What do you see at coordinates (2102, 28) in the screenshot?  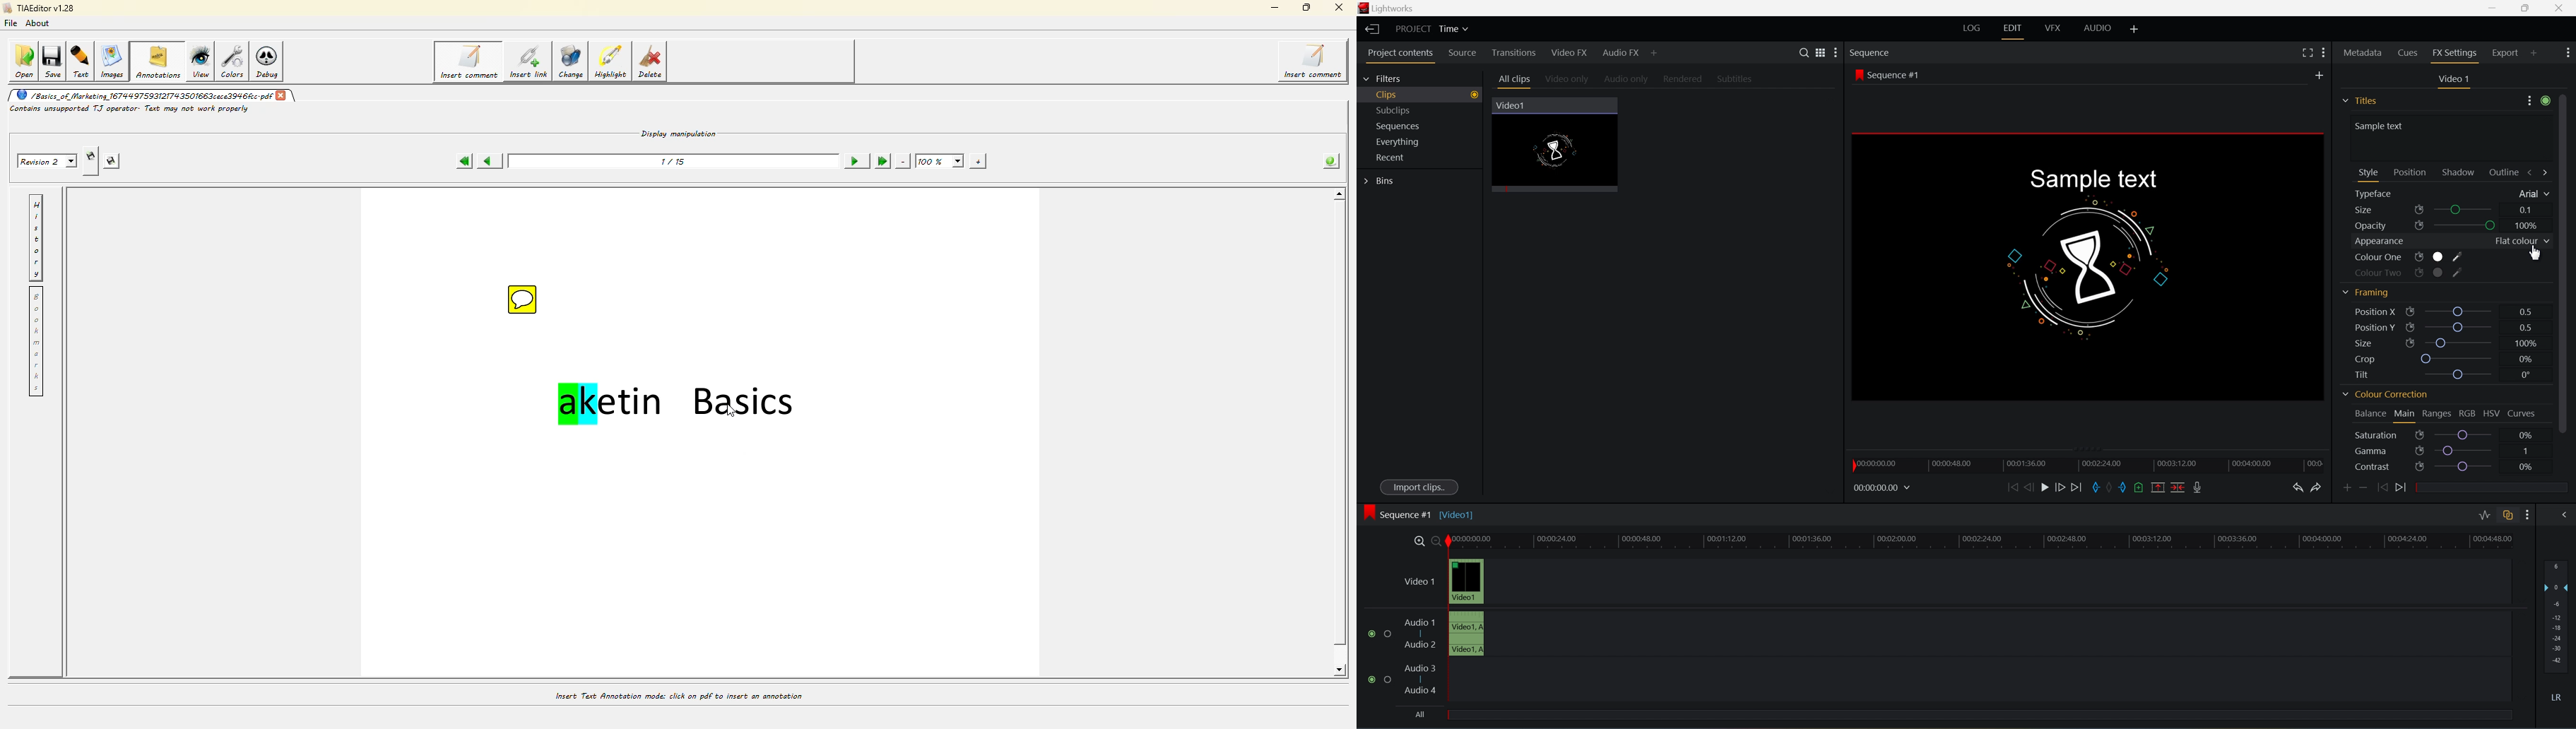 I see `audio` at bounding box center [2102, 28].